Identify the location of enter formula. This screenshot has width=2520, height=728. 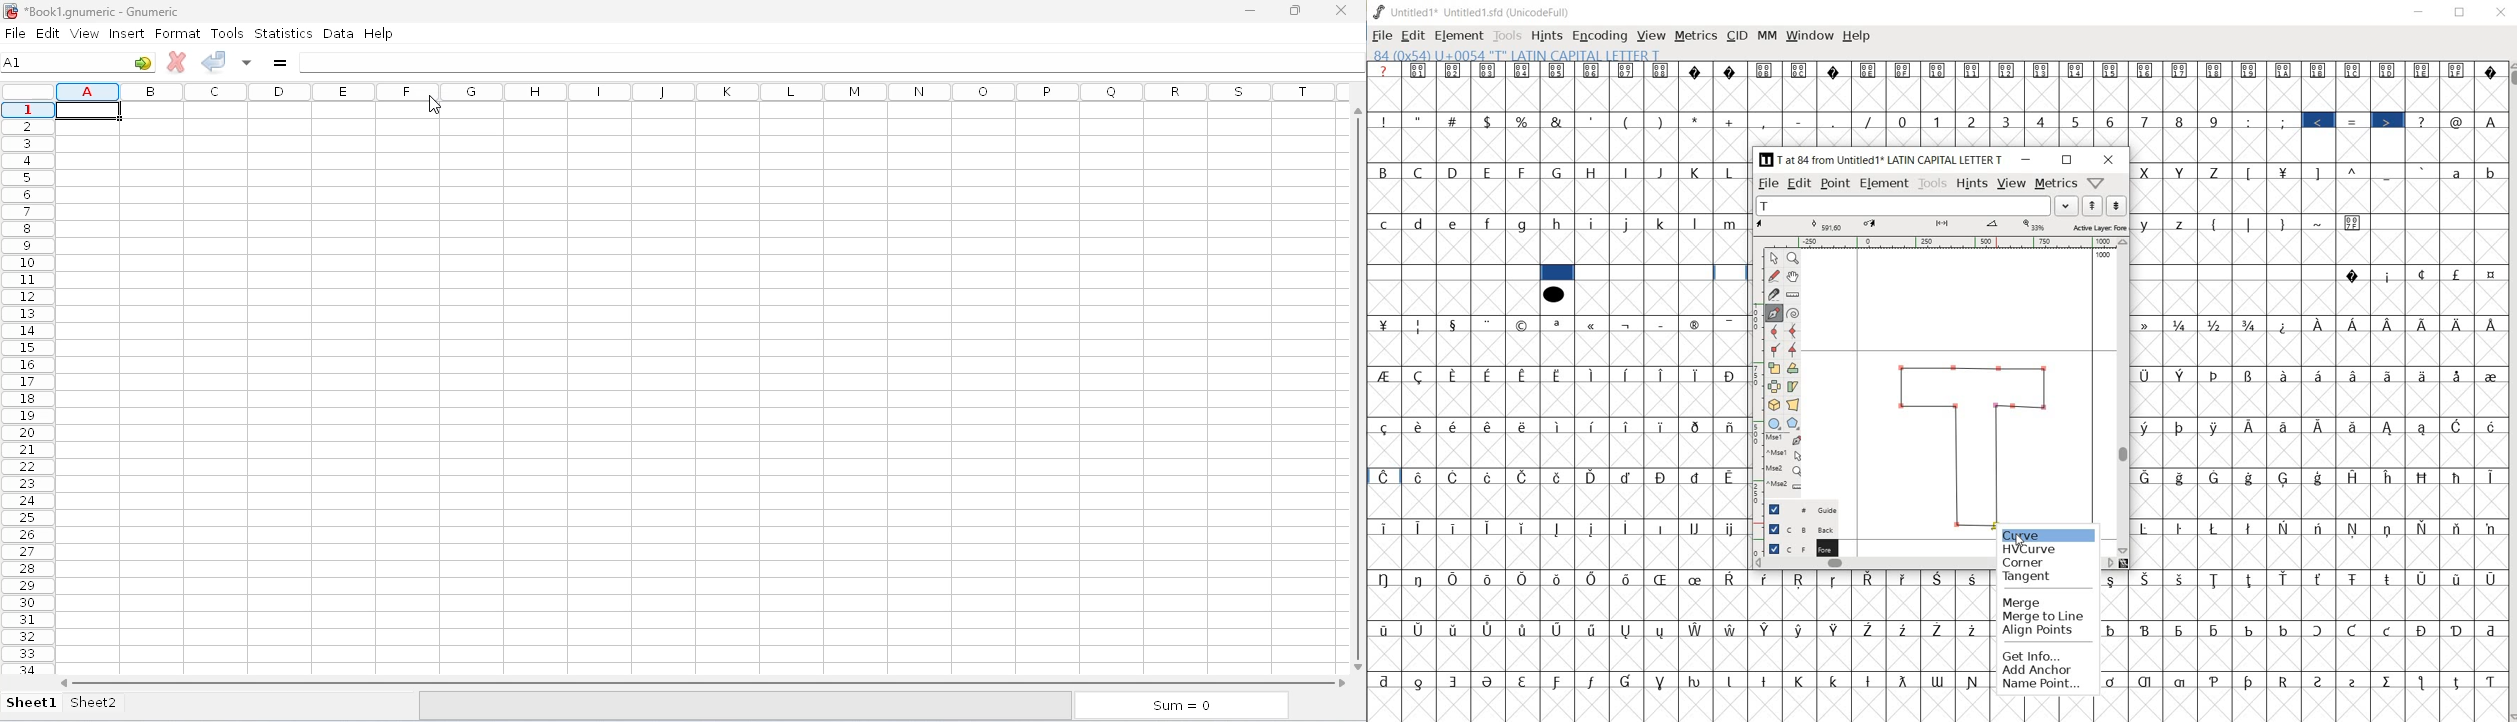
(280, 62).